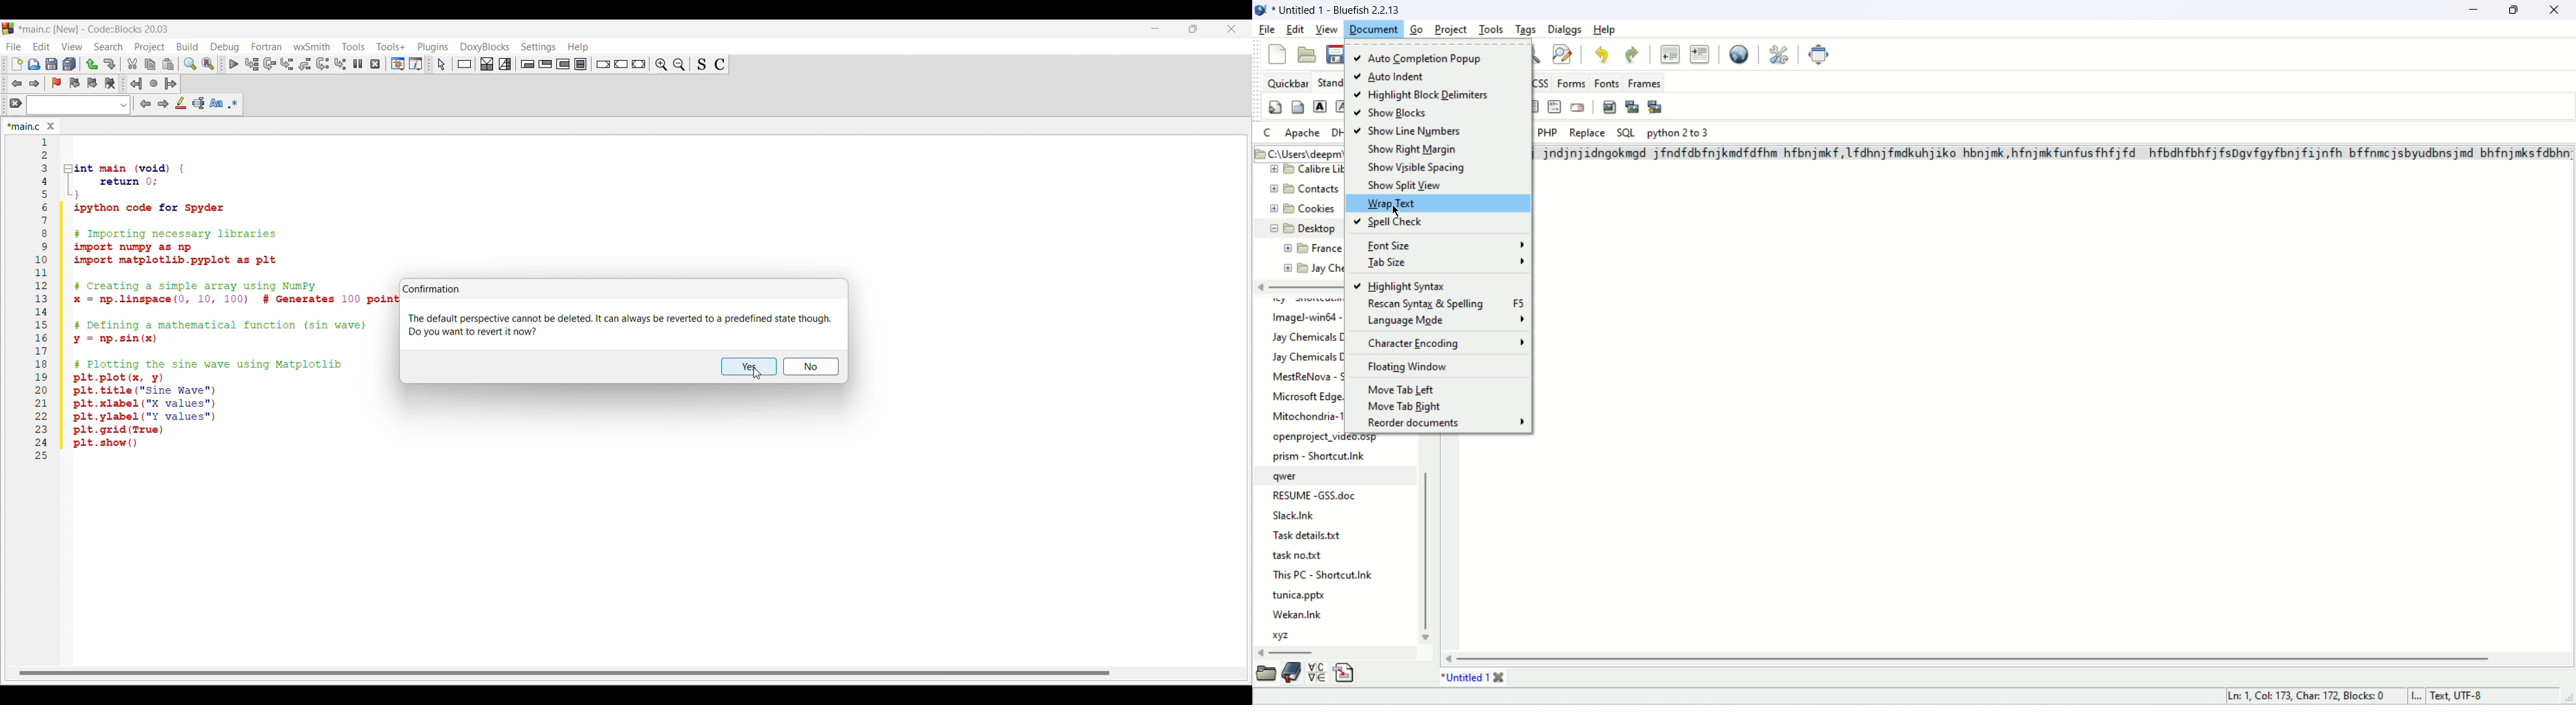  I want to click on This PC - Shortcut.Ink, so click(1322, 574).